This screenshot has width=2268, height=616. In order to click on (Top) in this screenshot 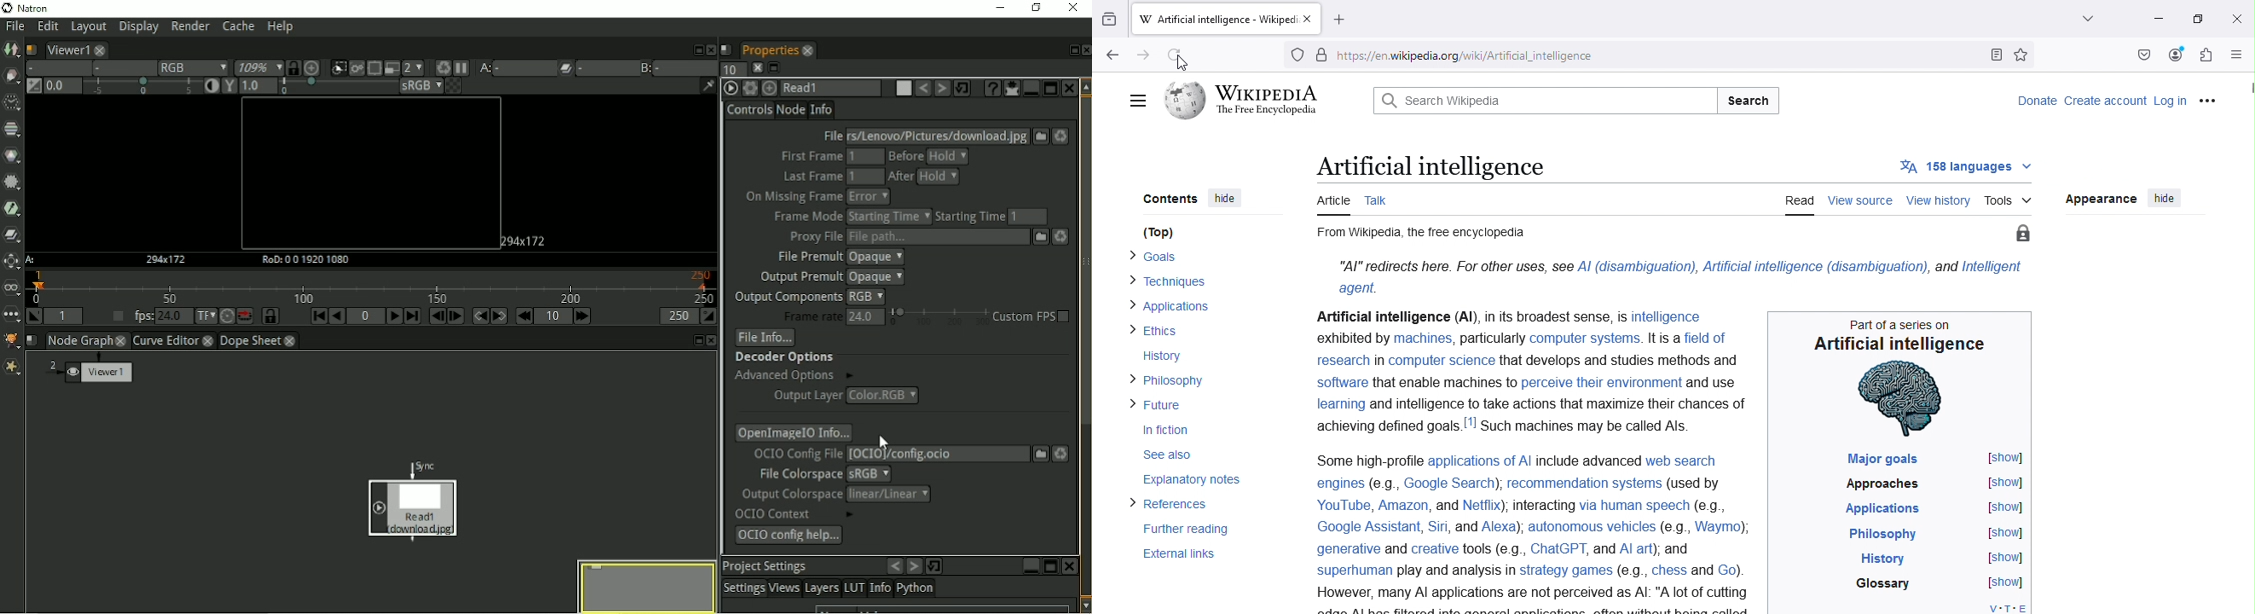, I will do `click(1159, 232)`.